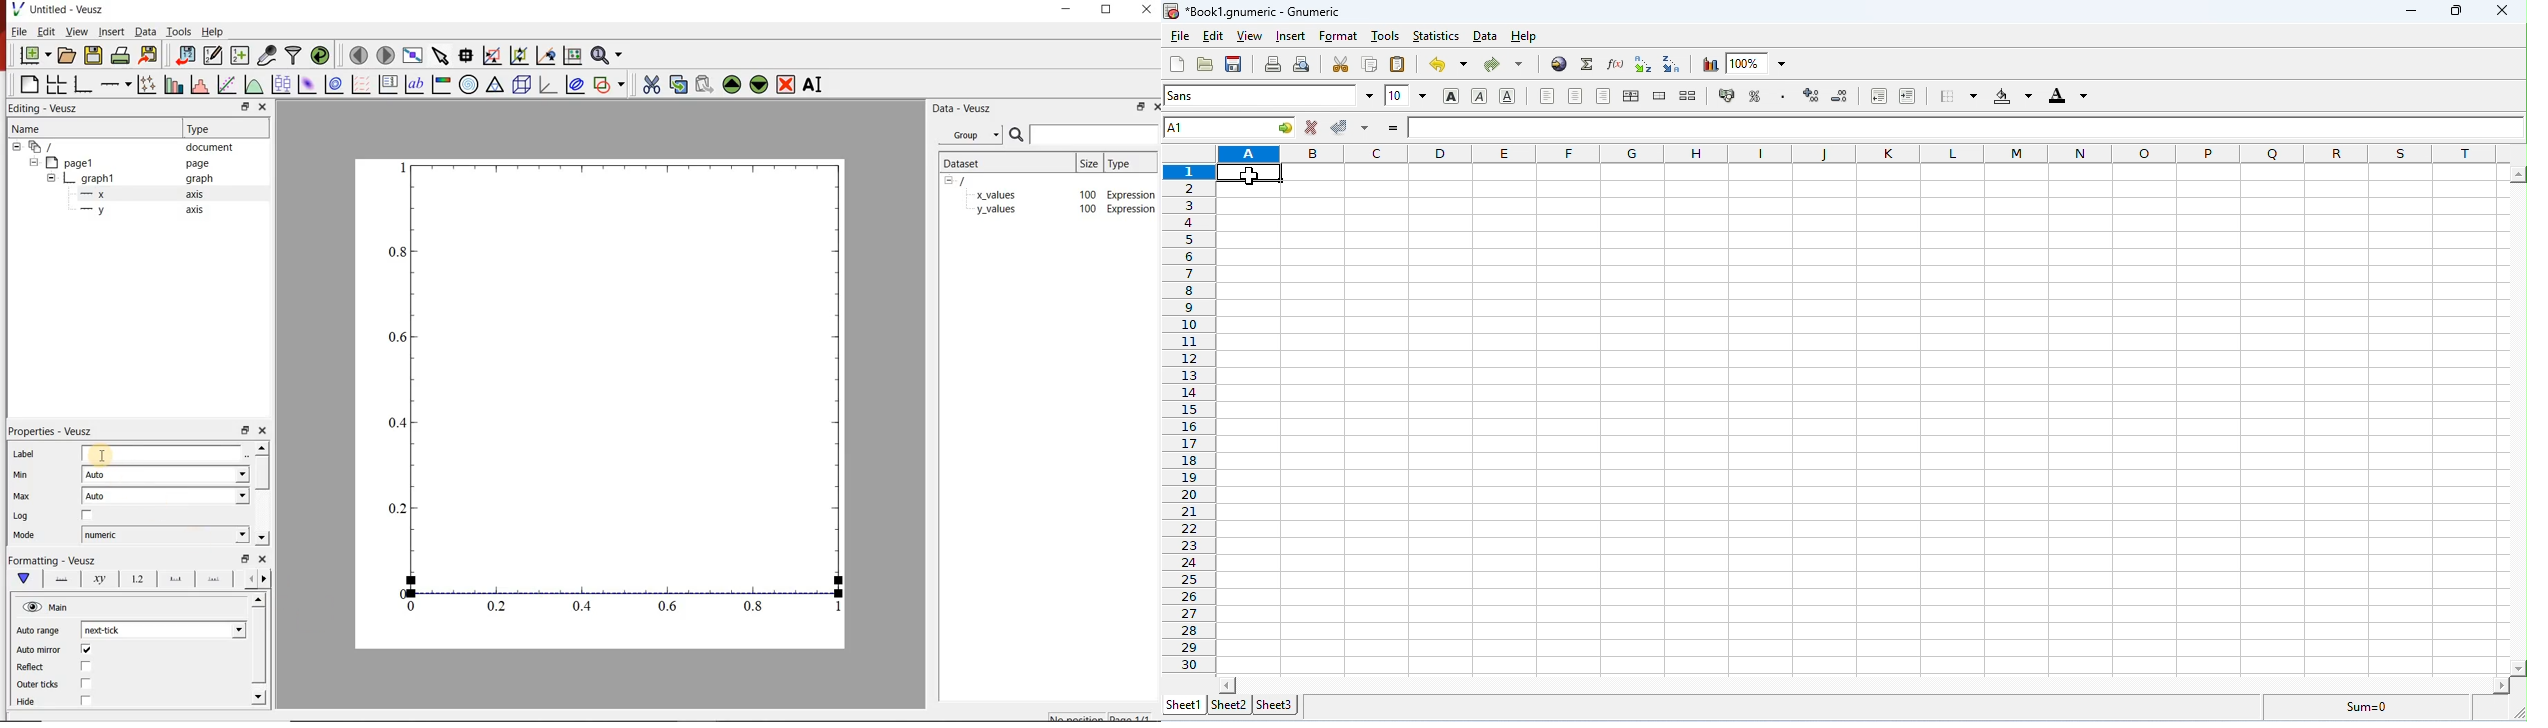  I want to click on maximize, so click(2453, 11).